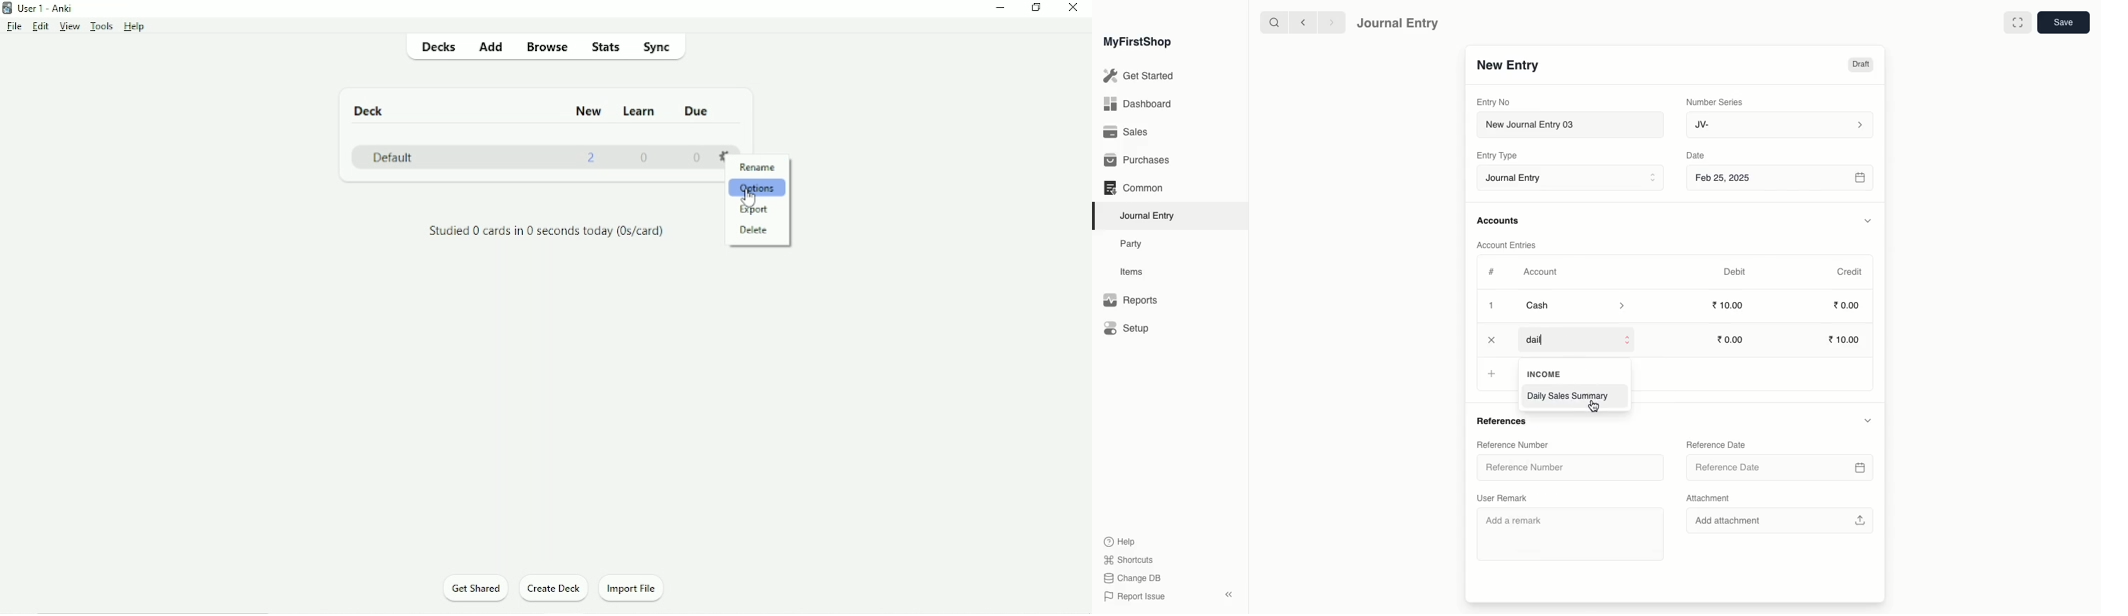 Image resolution: width=2128 pixels, height=616 pixels. I want to click on Default, so click(395, 157).